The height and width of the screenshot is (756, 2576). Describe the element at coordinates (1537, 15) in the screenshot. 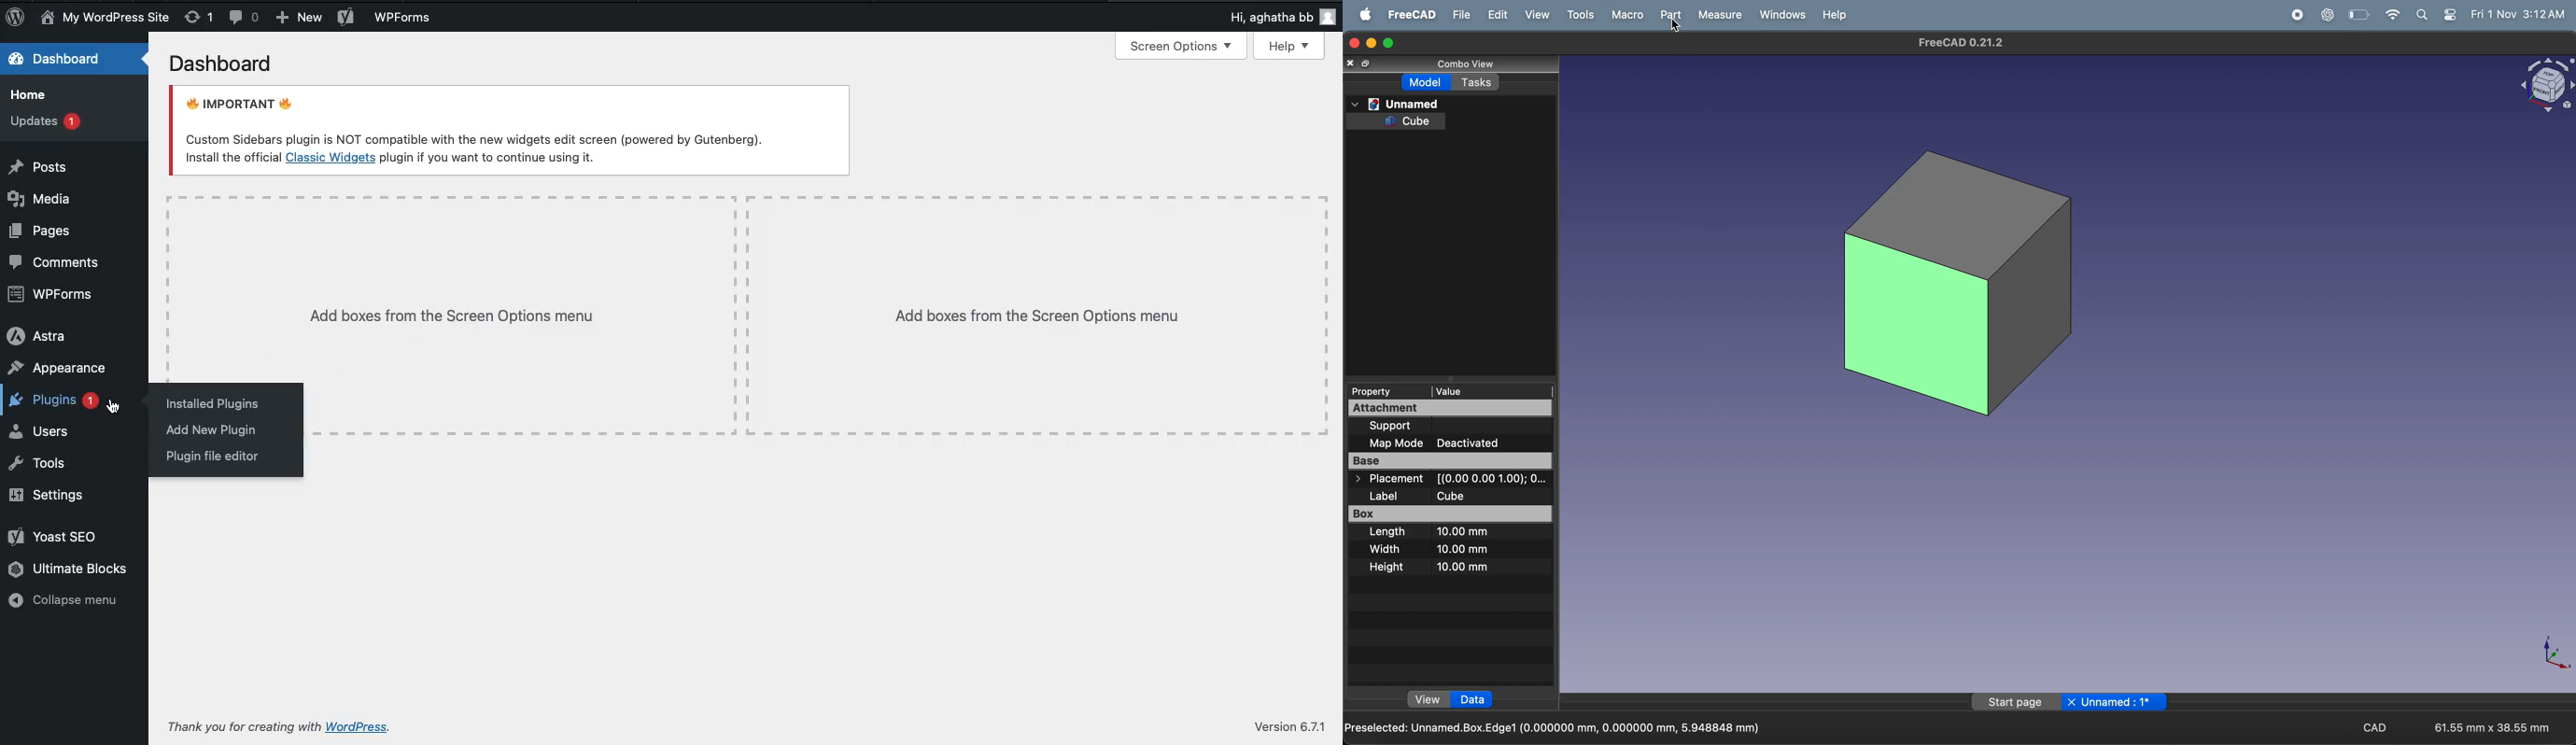

I see `view` at that location.